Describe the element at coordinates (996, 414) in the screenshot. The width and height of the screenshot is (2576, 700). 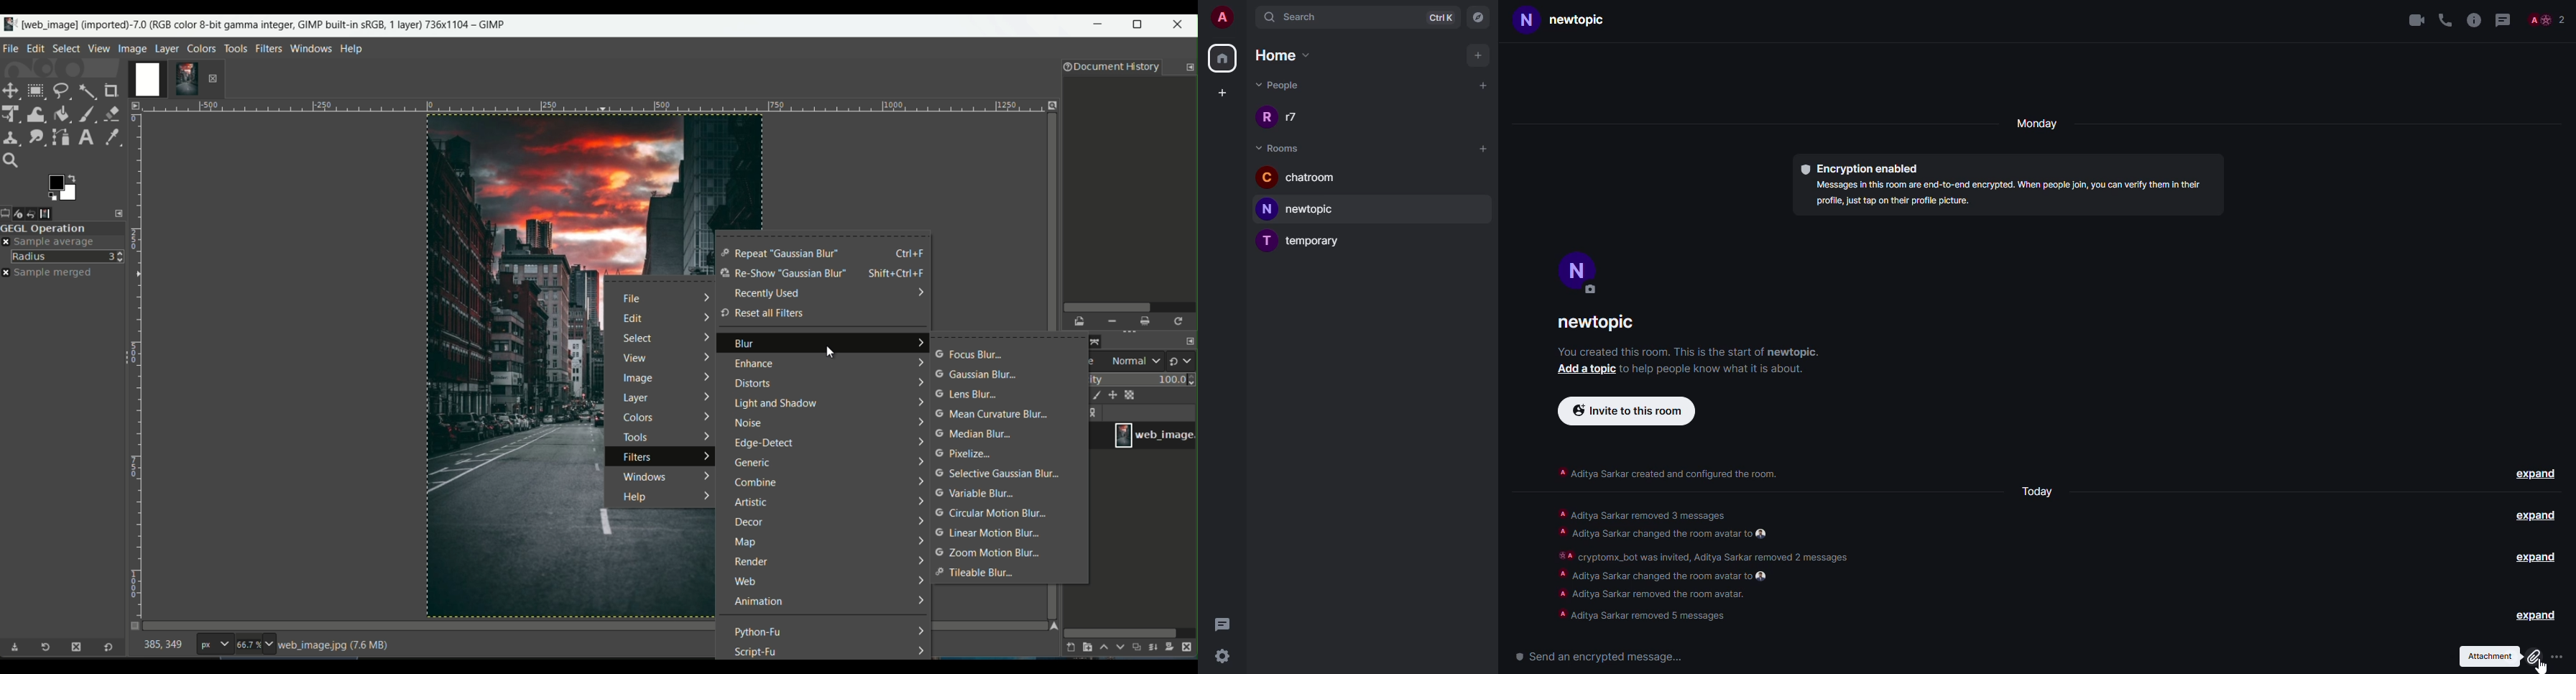
I see `mean curvature blur` at that location.